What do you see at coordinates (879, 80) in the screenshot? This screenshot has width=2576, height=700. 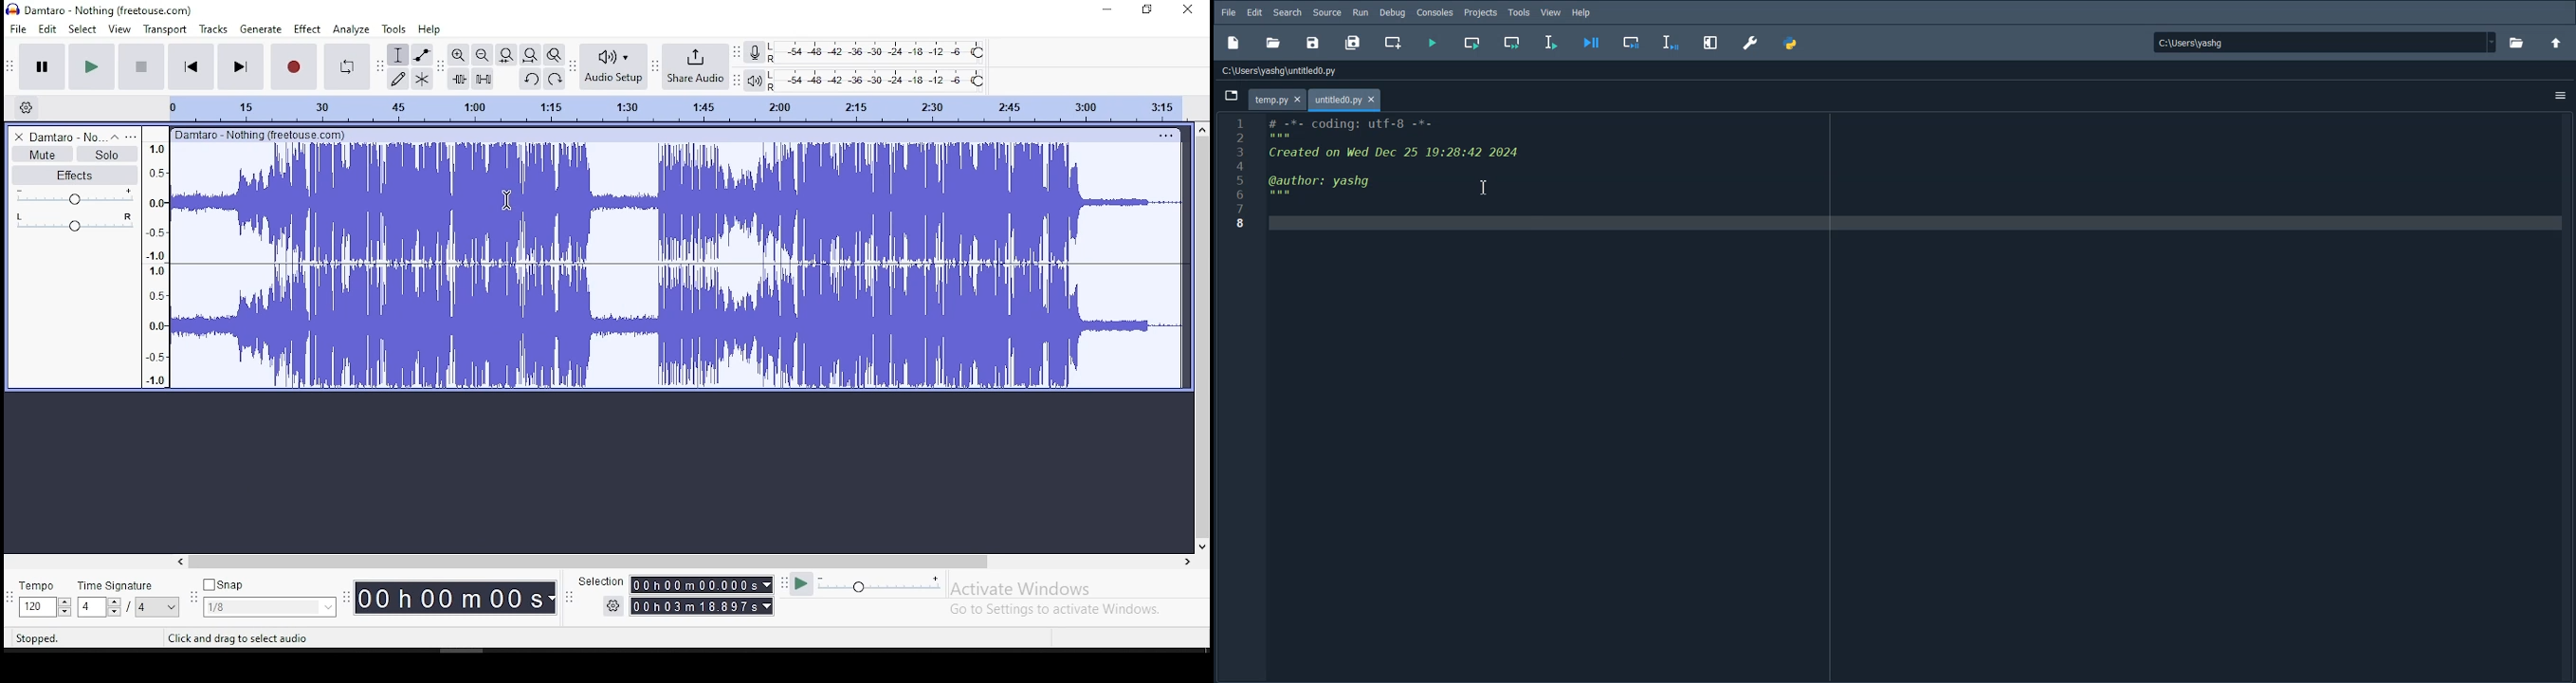 I see `playback level` at bounding box center [879, 80].